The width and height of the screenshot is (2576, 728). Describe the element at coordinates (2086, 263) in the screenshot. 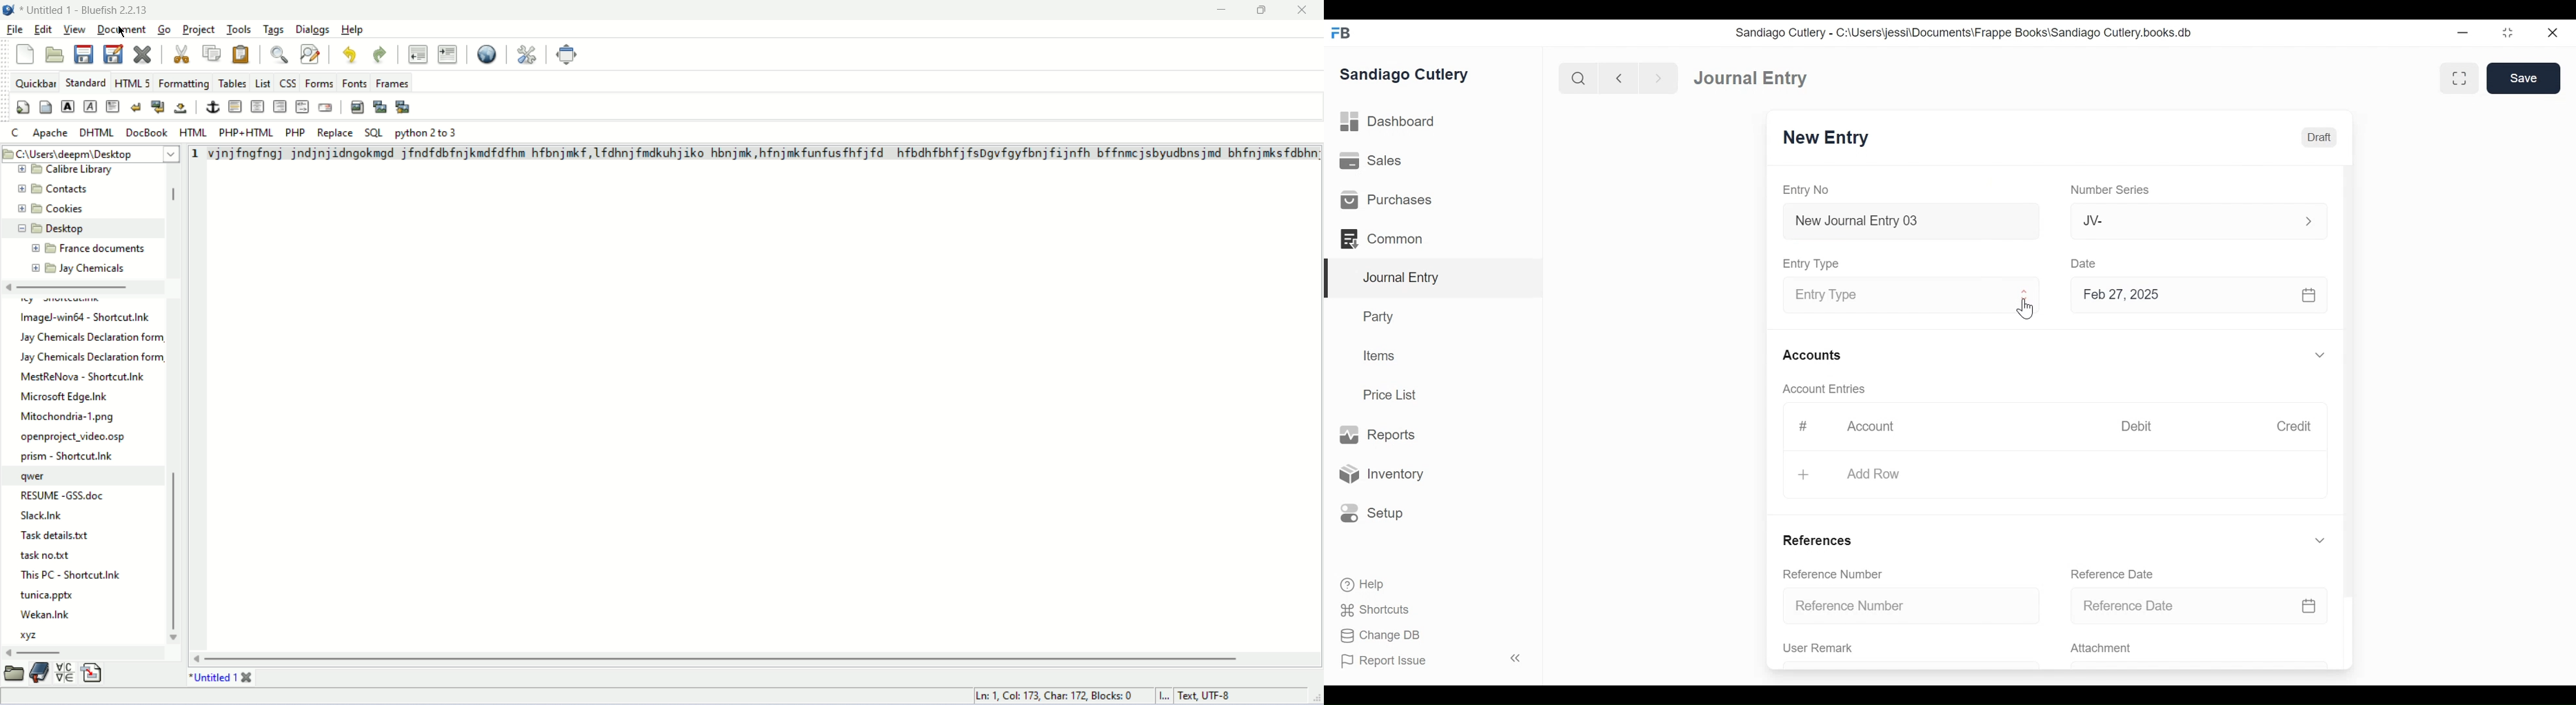

I see `Date` at that location.